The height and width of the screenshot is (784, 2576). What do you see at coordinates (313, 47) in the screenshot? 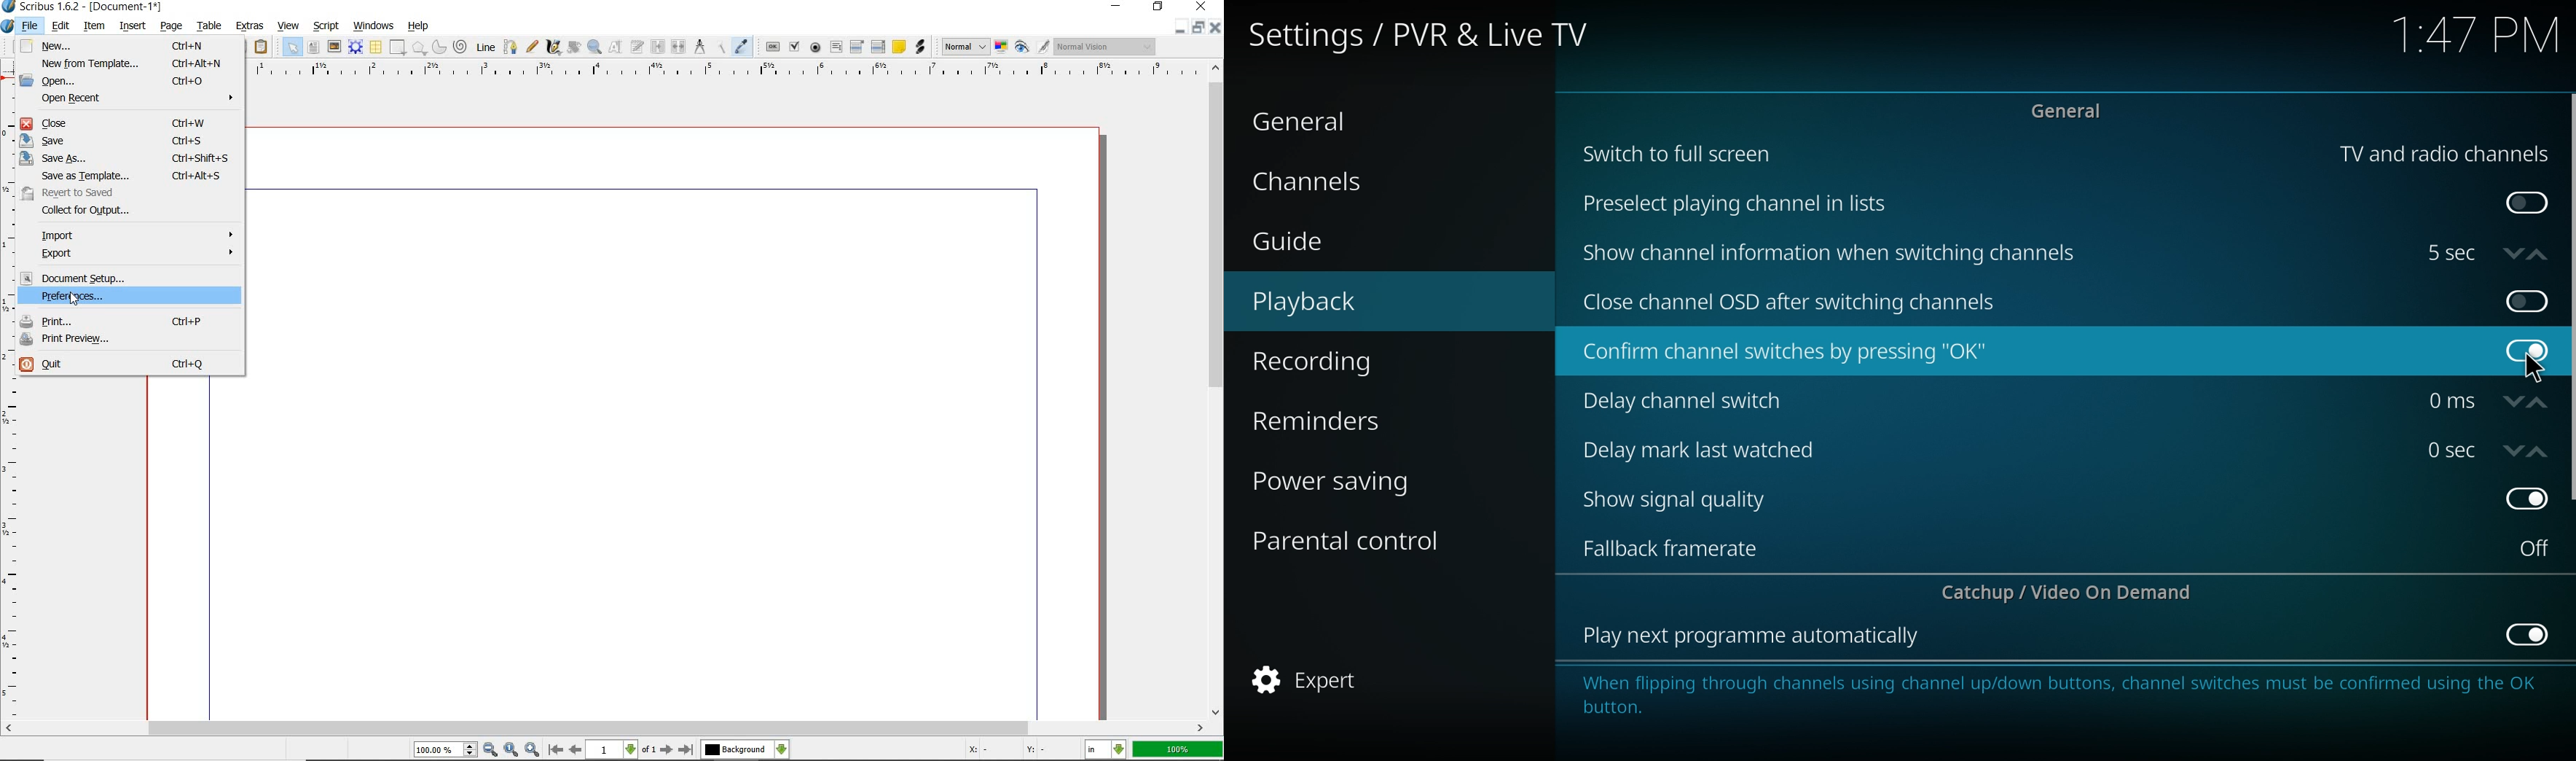
I see `text frame` at bounding box center [313, 47].